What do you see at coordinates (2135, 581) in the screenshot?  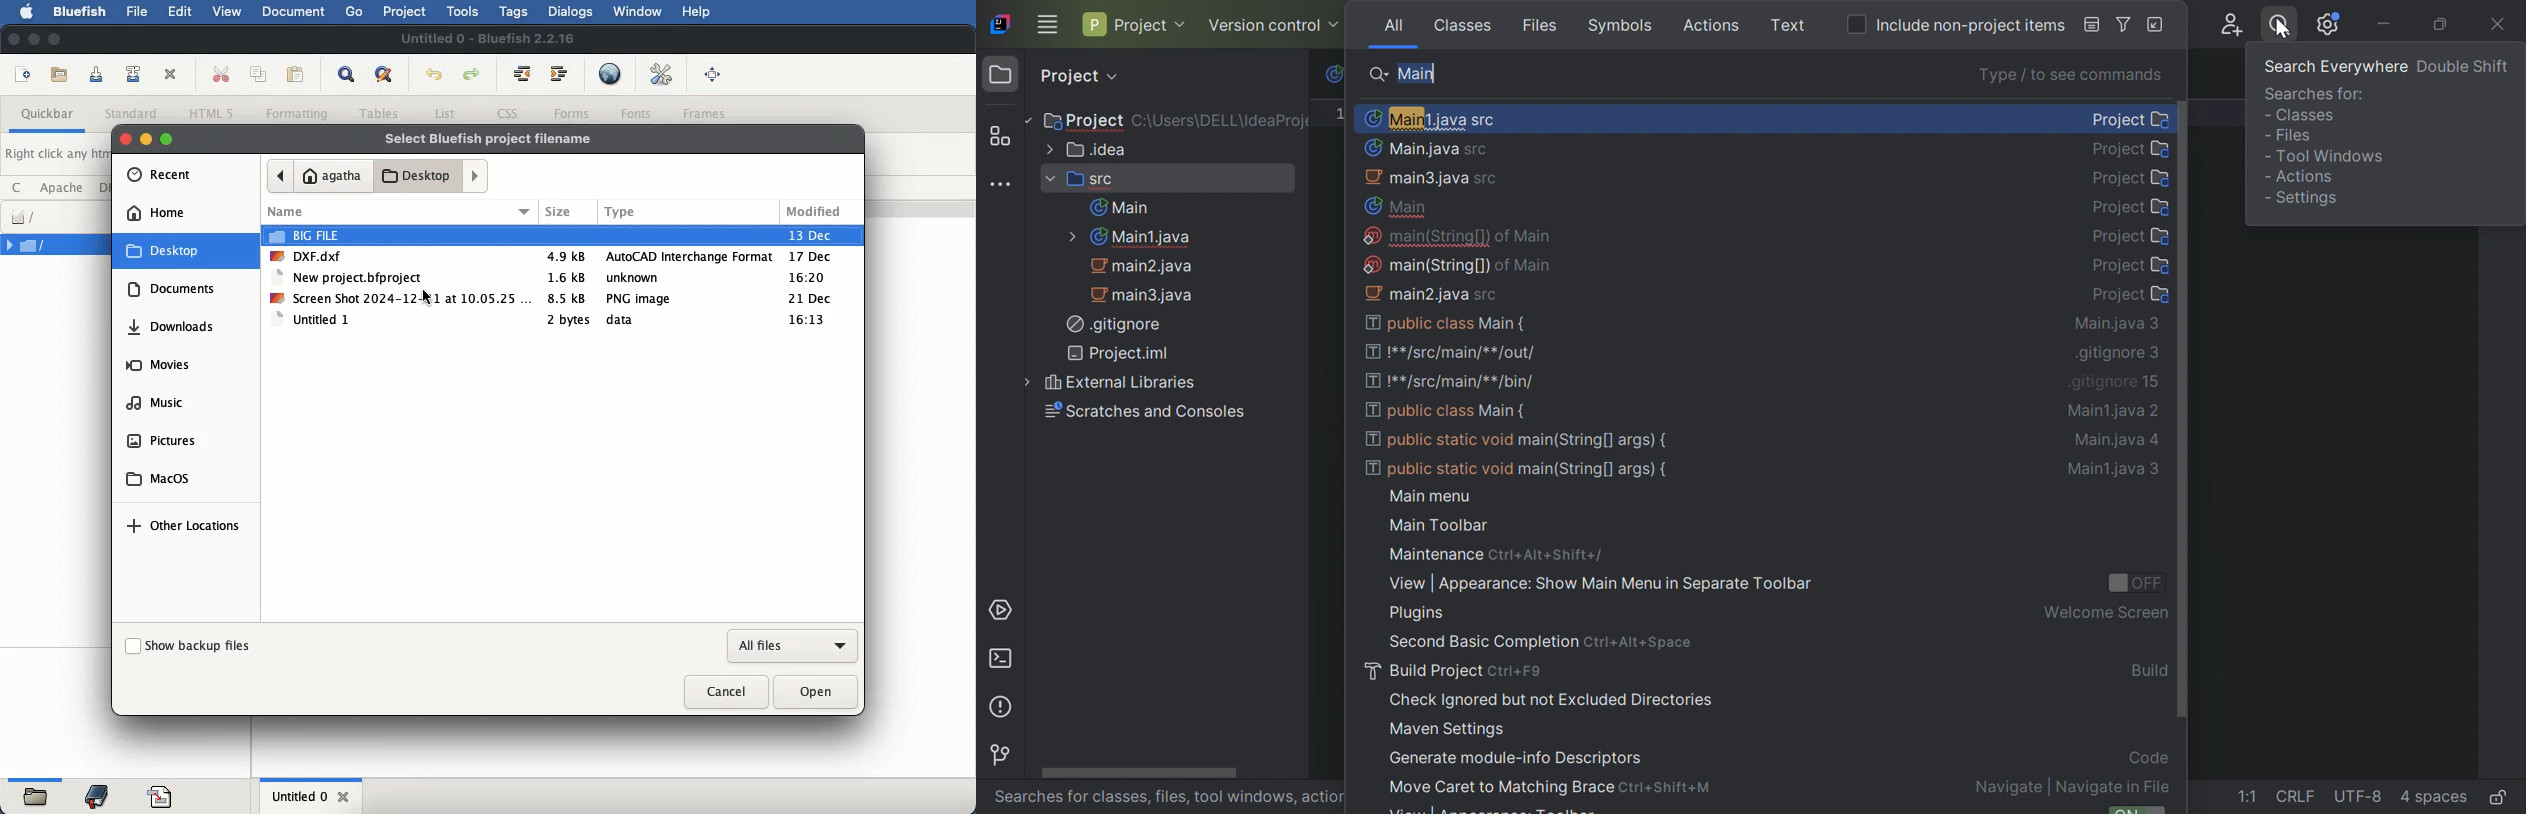 I see `OFF` at bounding box center [2135, 581].